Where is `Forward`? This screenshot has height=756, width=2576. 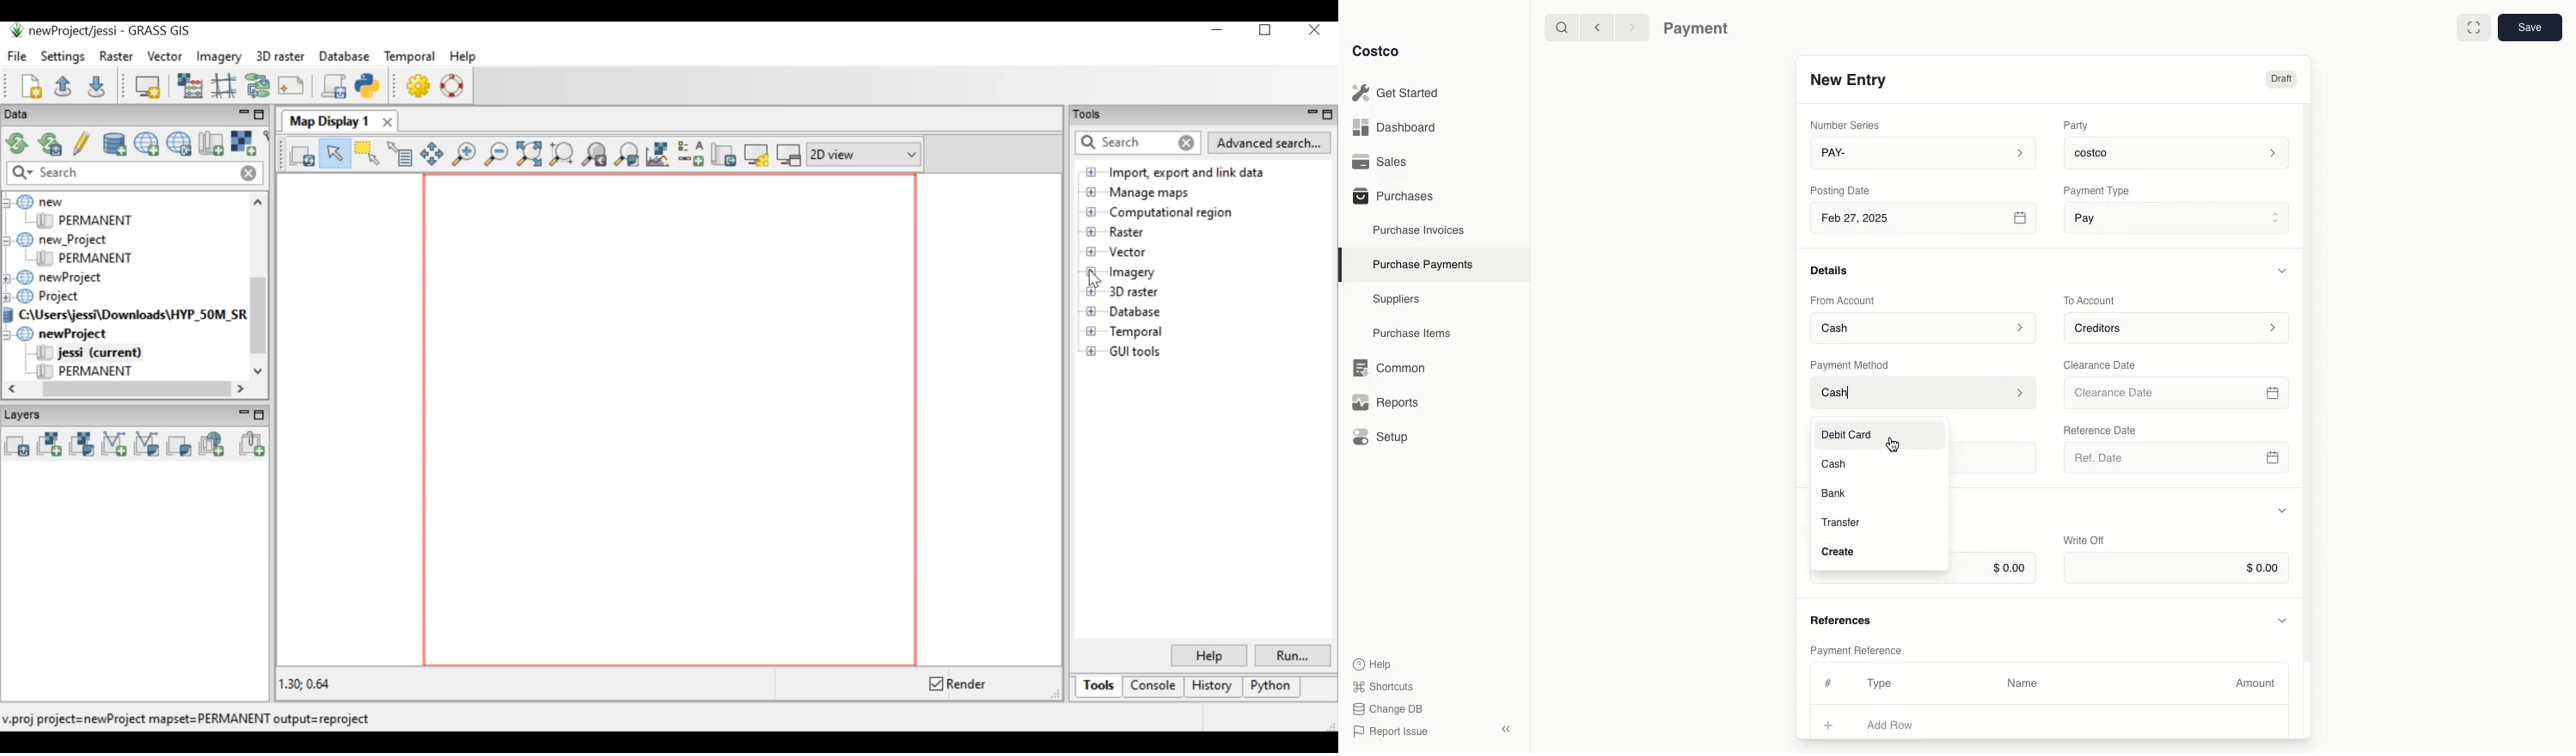
Forward is located at coordinates (1631, 27).